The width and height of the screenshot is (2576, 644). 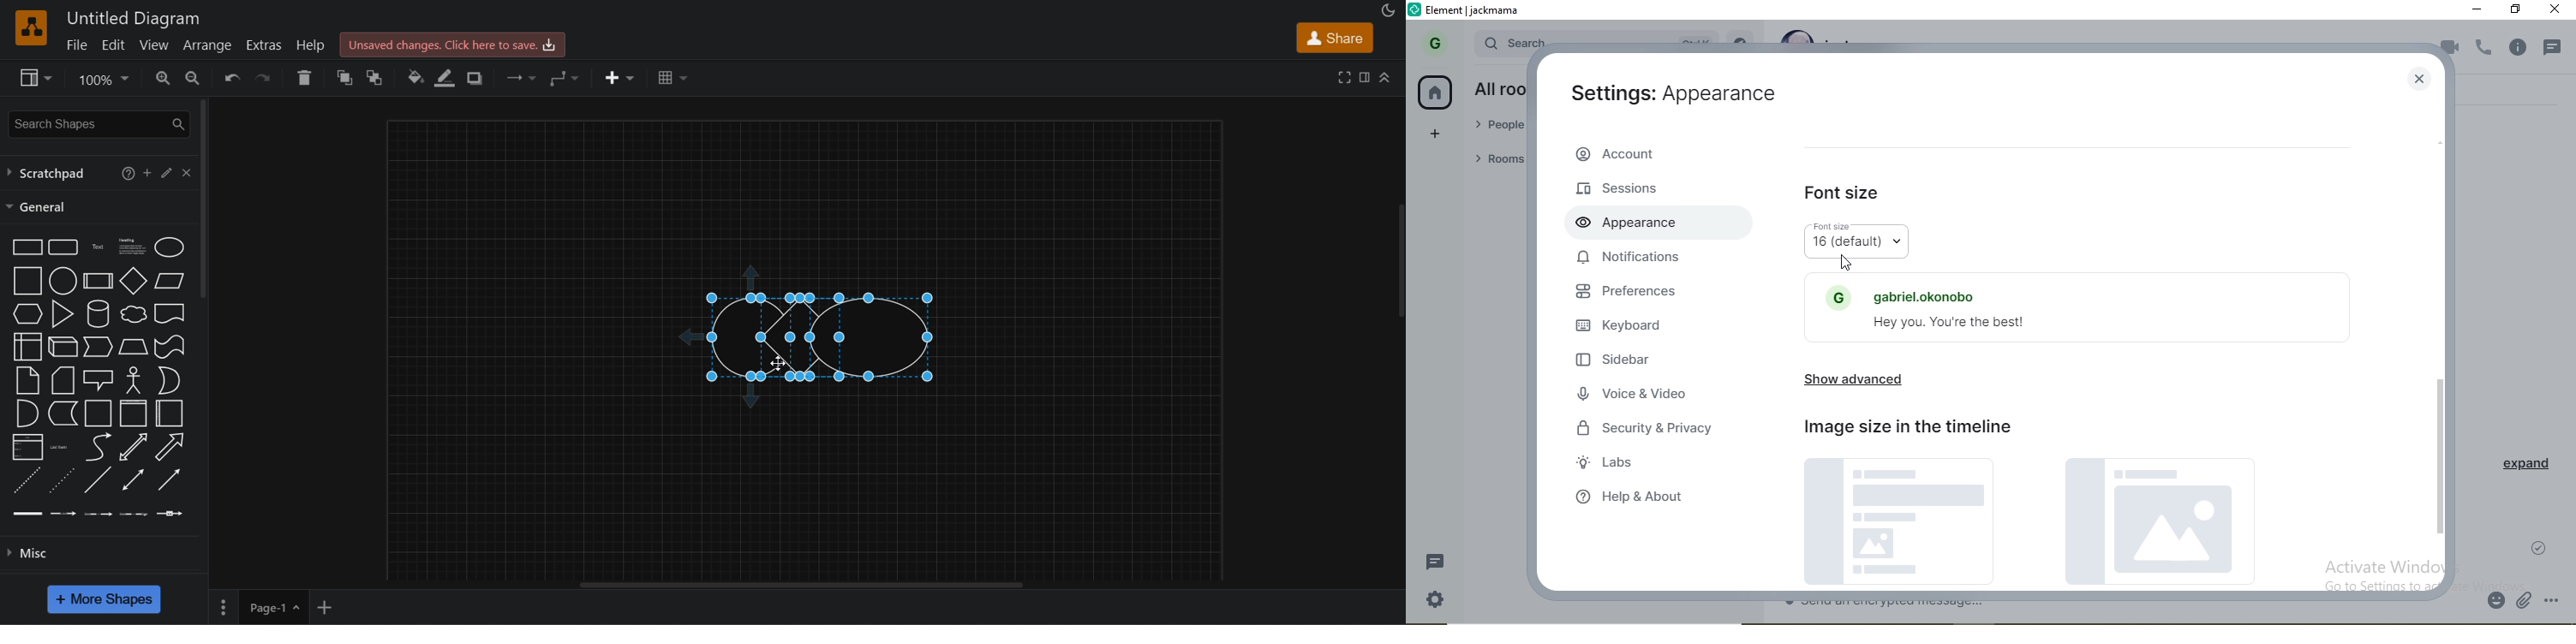 What do you see at coordinates (133, 447) in the screenshot?
I see `Bidirectional arrow` at bounding box center [133, 447].